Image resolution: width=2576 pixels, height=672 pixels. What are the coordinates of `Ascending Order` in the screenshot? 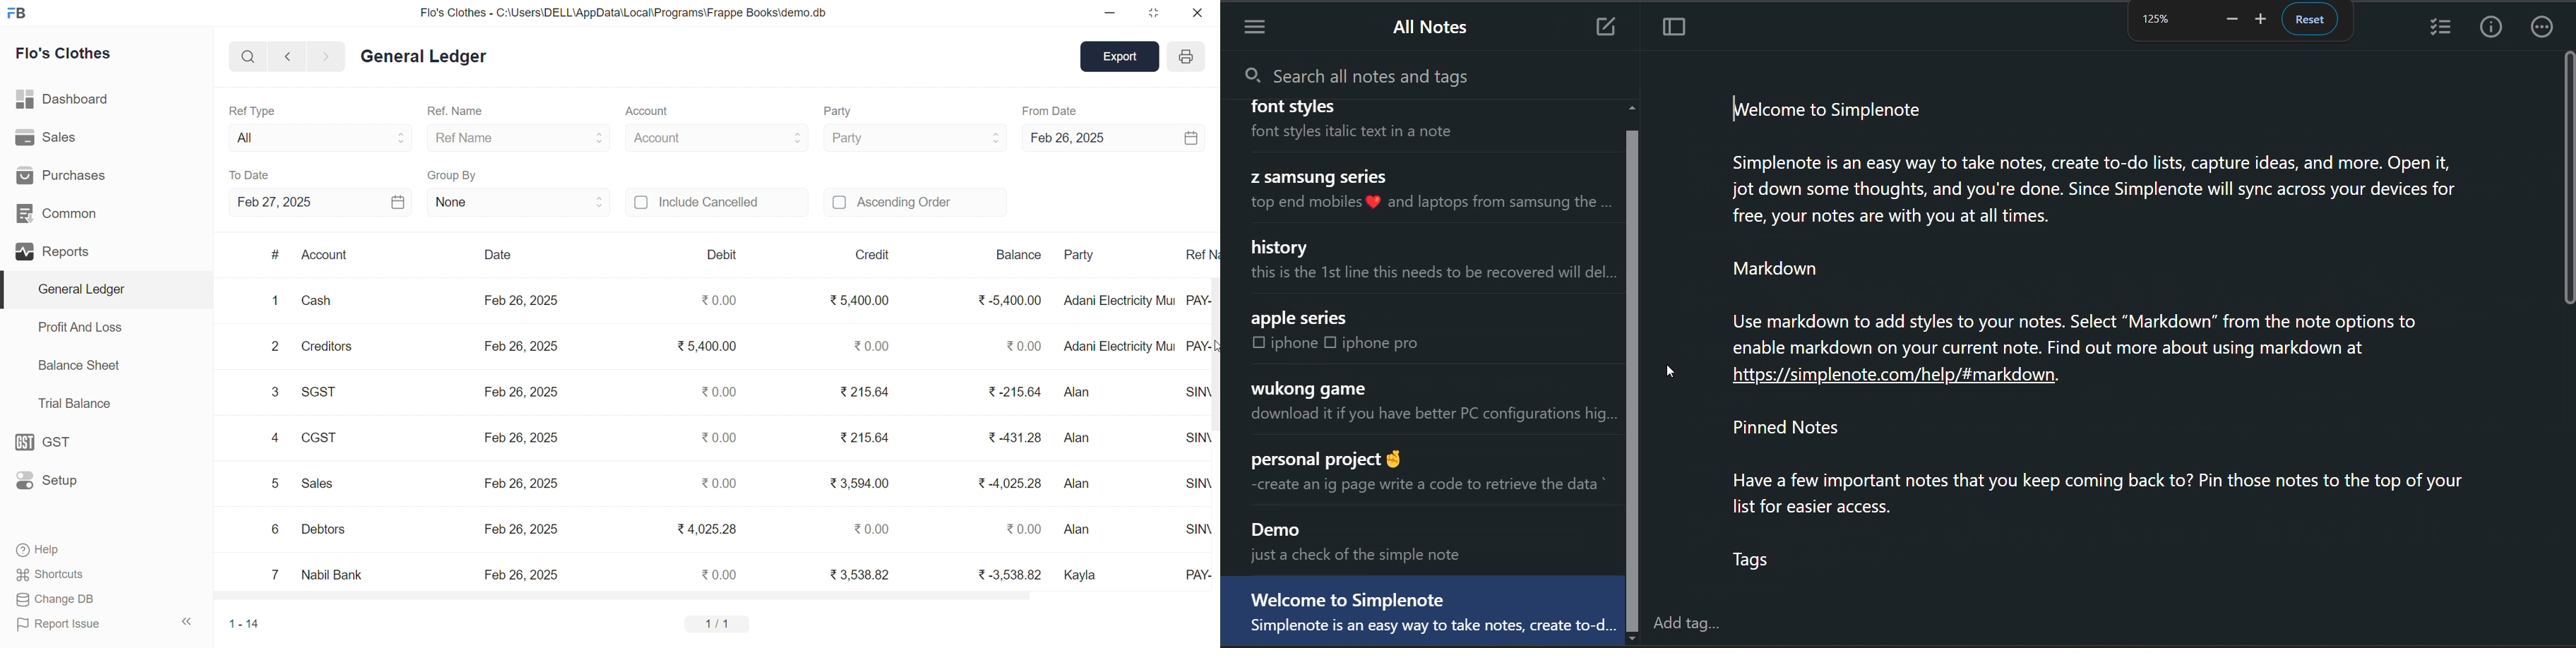 It's located at (915, 201).